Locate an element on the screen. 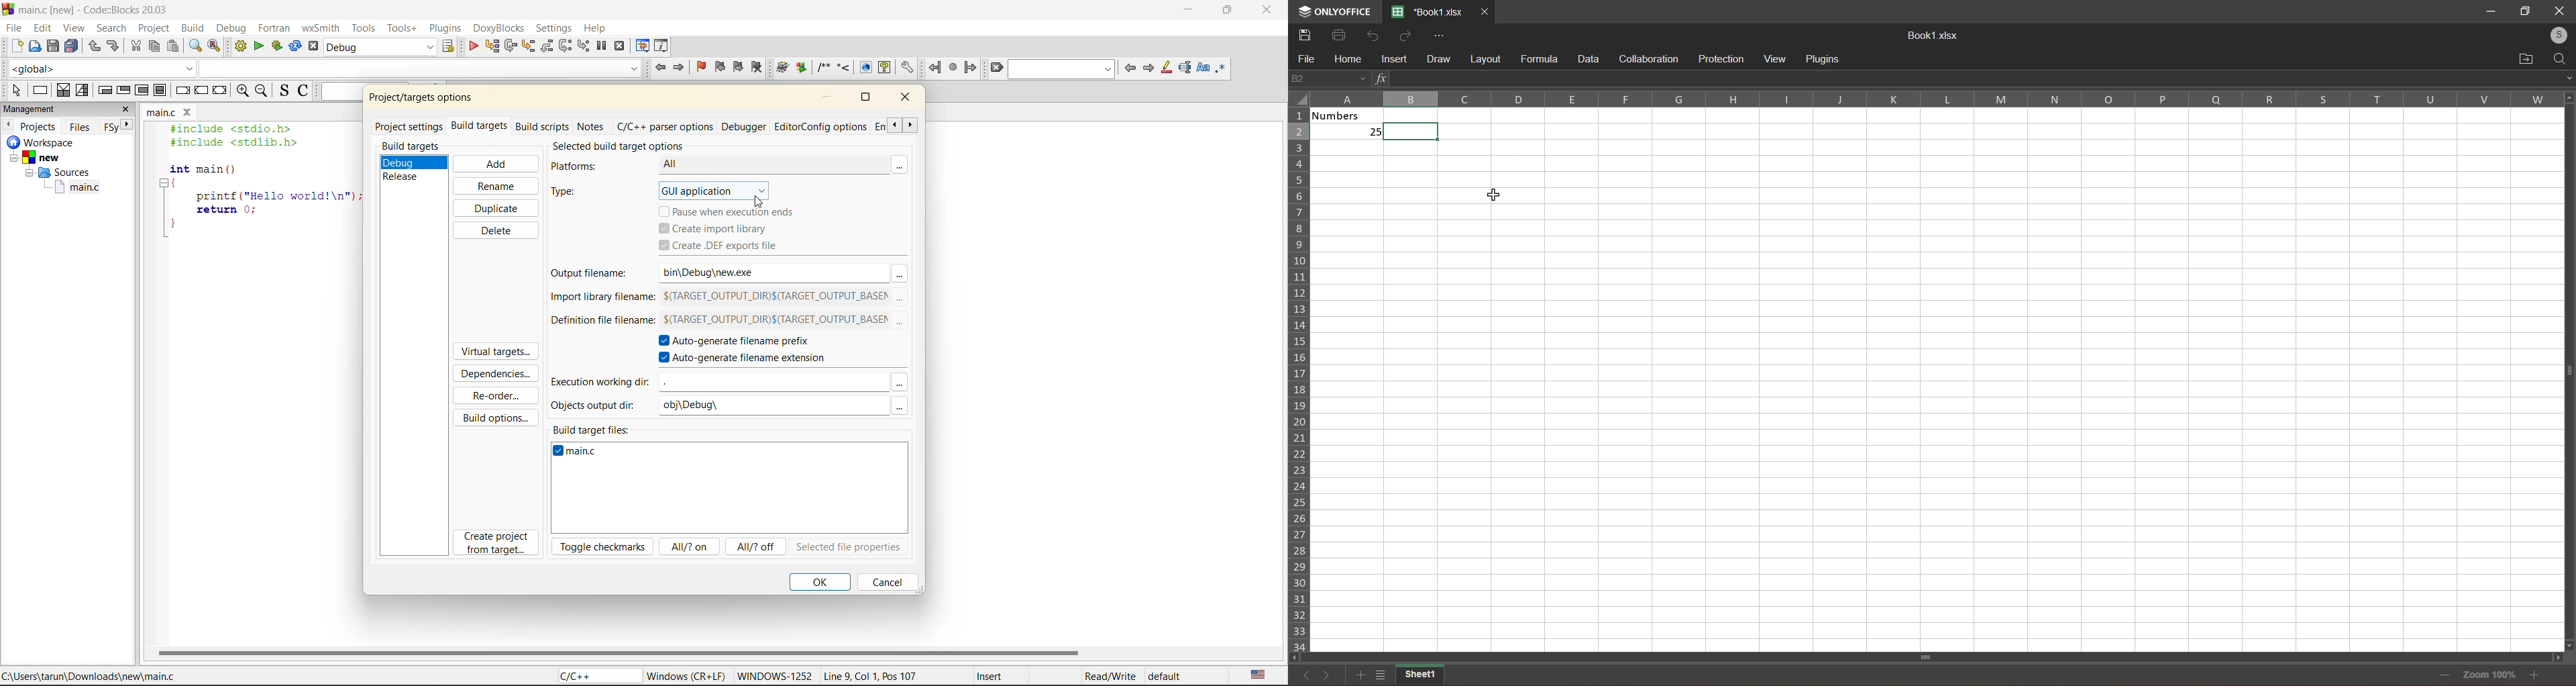  selected text is located at coordinates (1187, 67).